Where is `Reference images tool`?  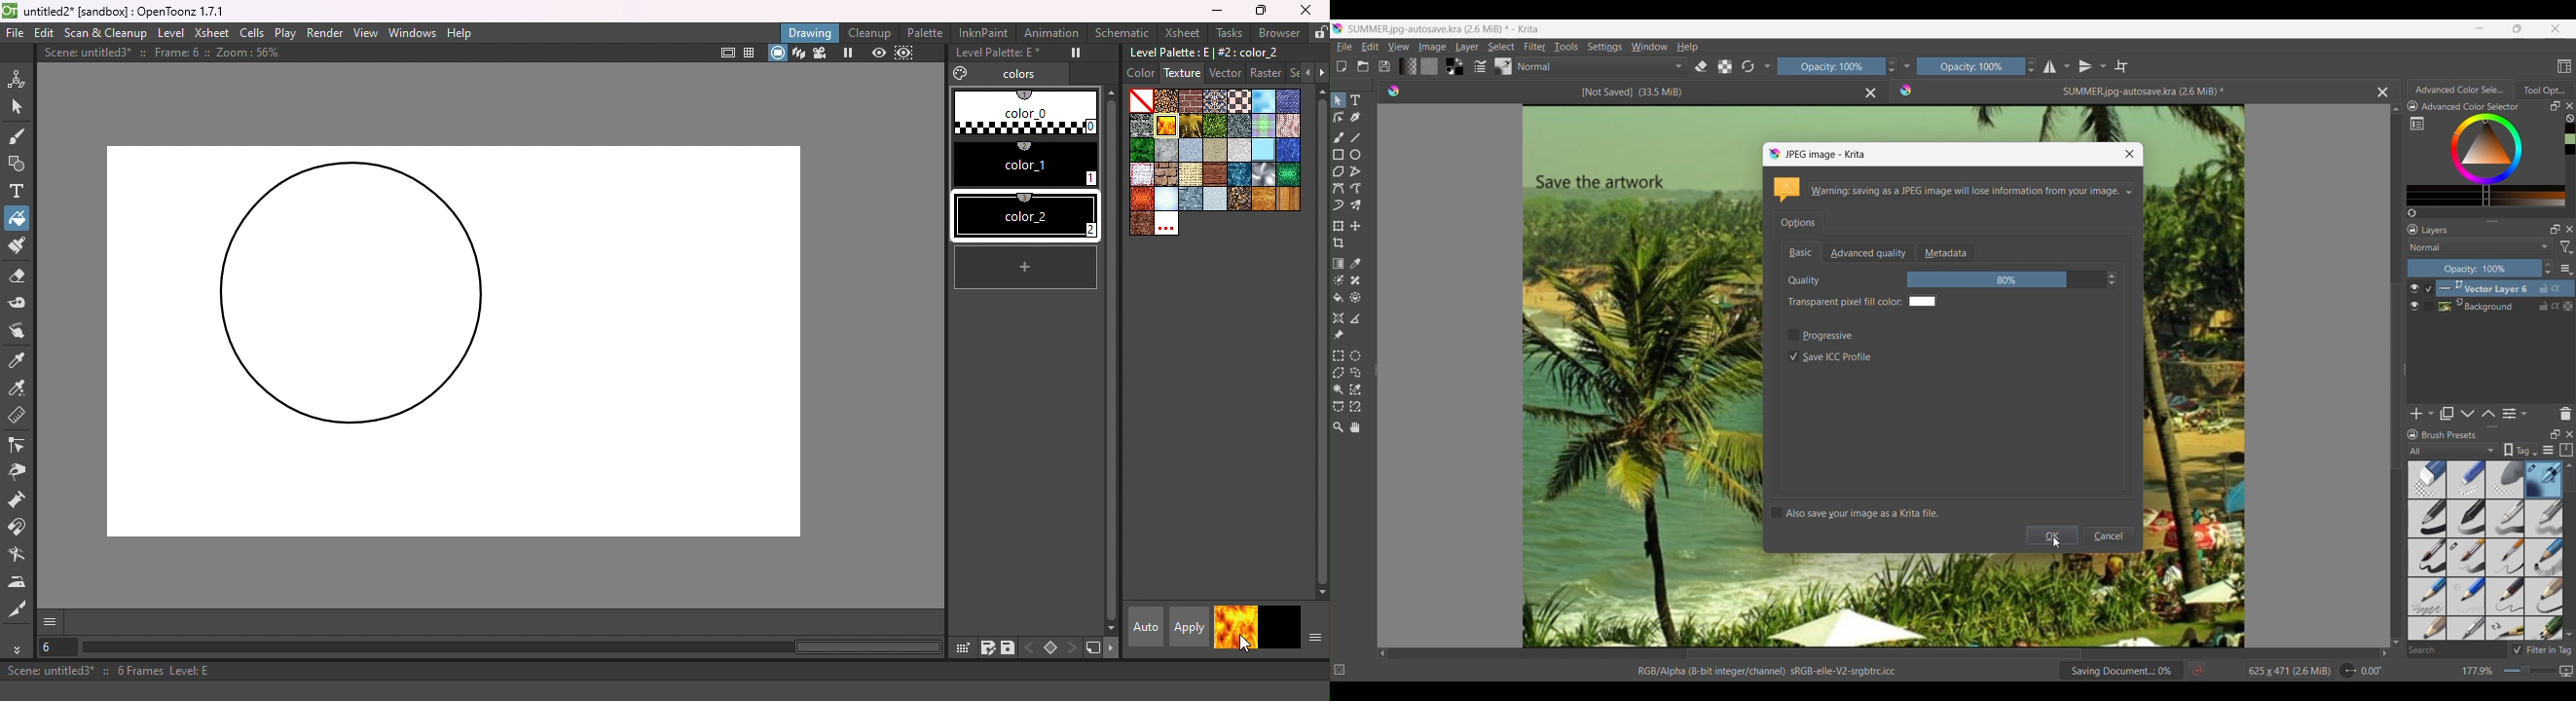 Reference images tool is located at coordinates (1338, 335).